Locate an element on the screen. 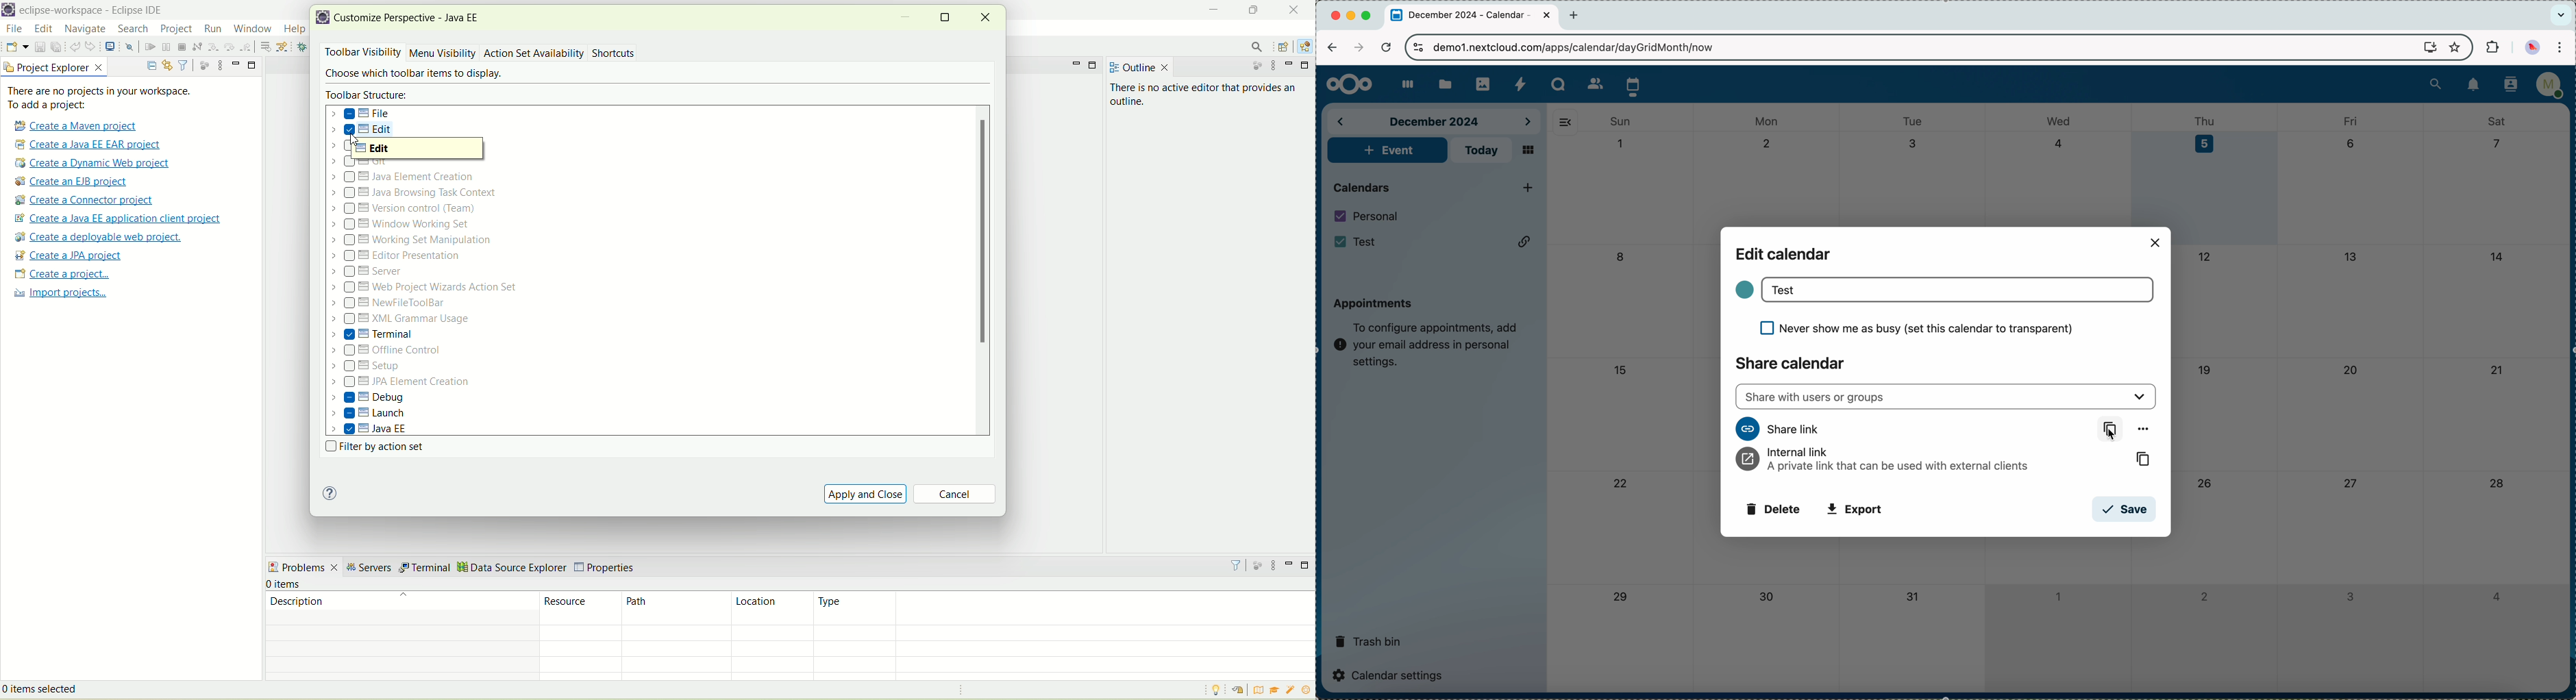 The height and width of the screenshot is (700, 2576). calendars is located at coordinates (1363, 186).